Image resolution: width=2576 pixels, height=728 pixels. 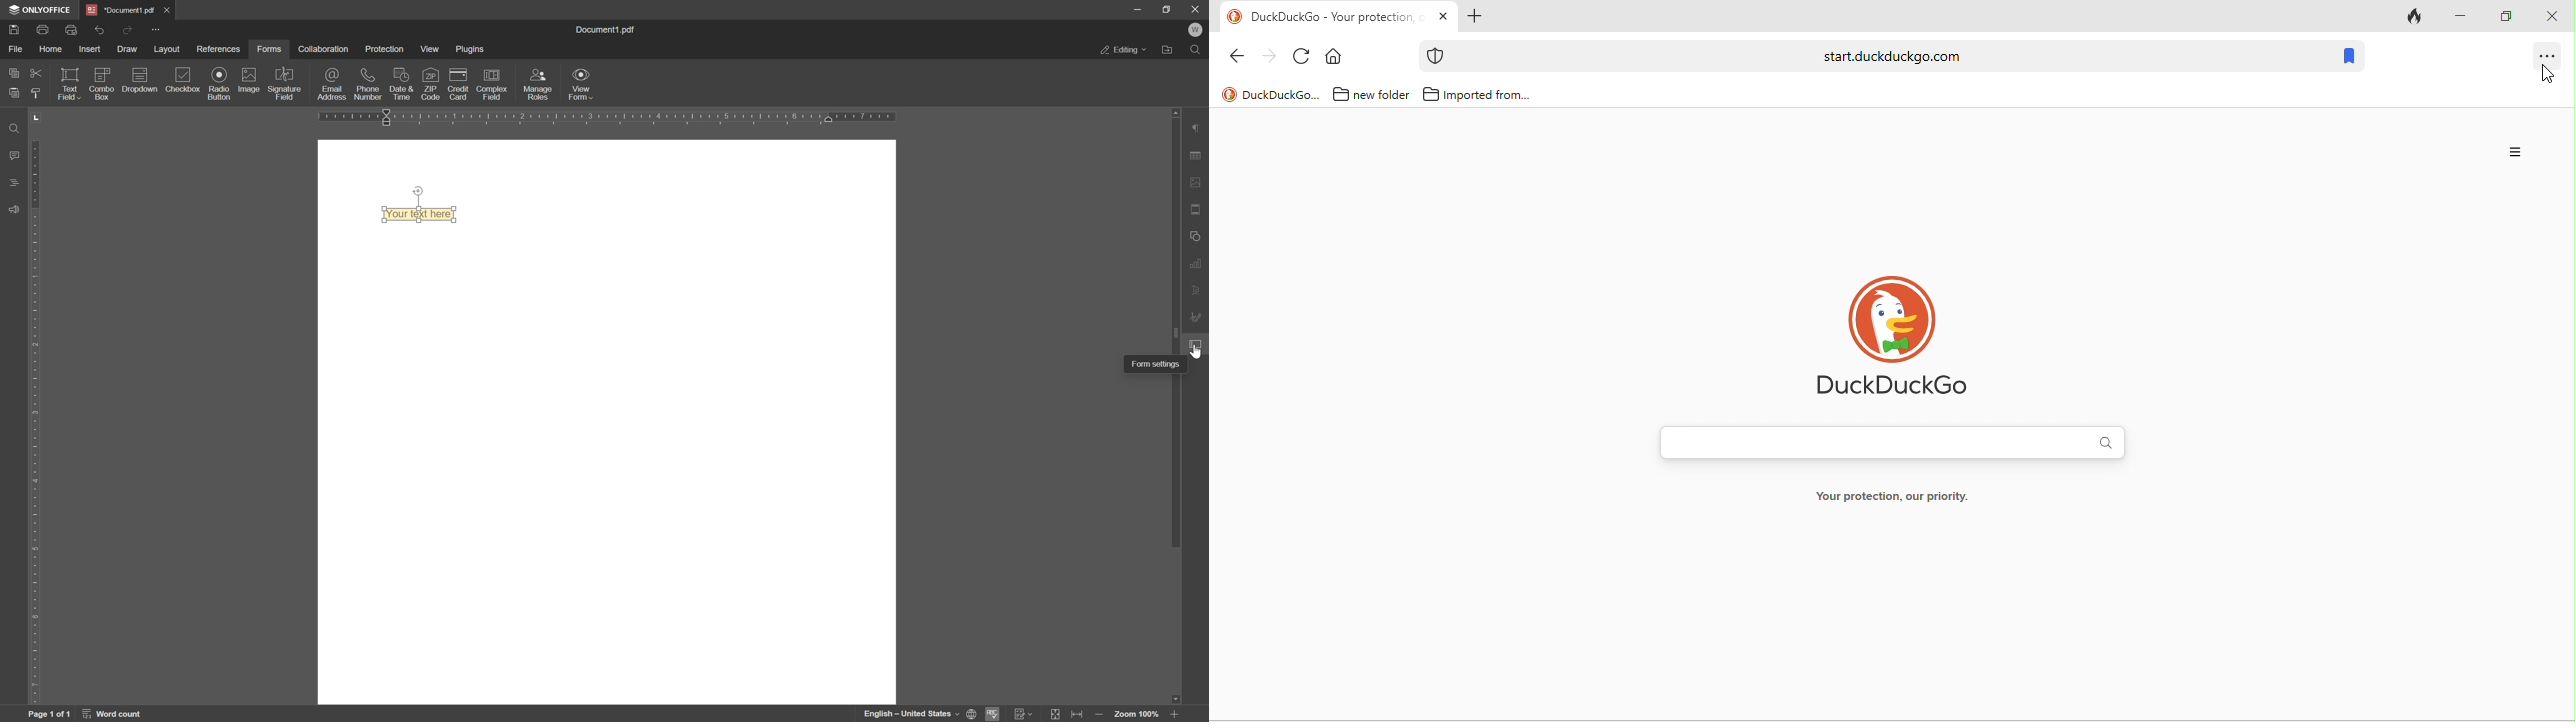 I want to click on ruler, so click(x=35, y=421).